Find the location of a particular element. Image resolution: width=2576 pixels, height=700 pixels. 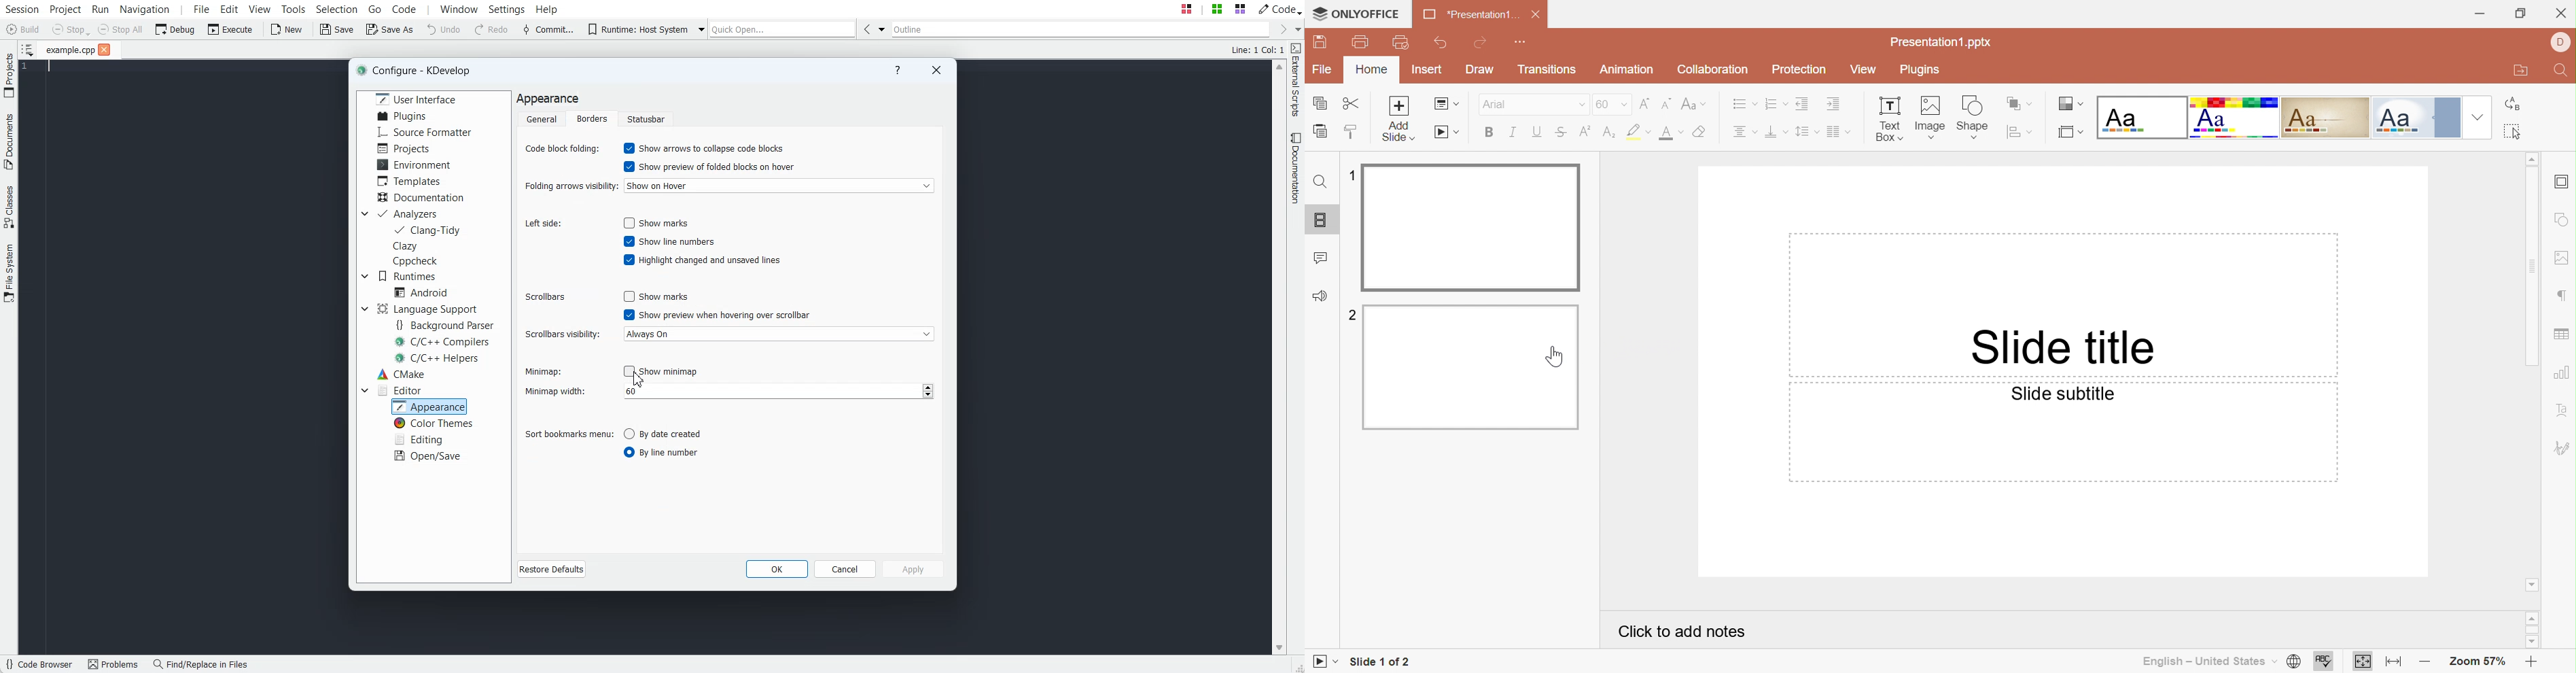

Start Slideshow is located at coordinates (1446, 133).